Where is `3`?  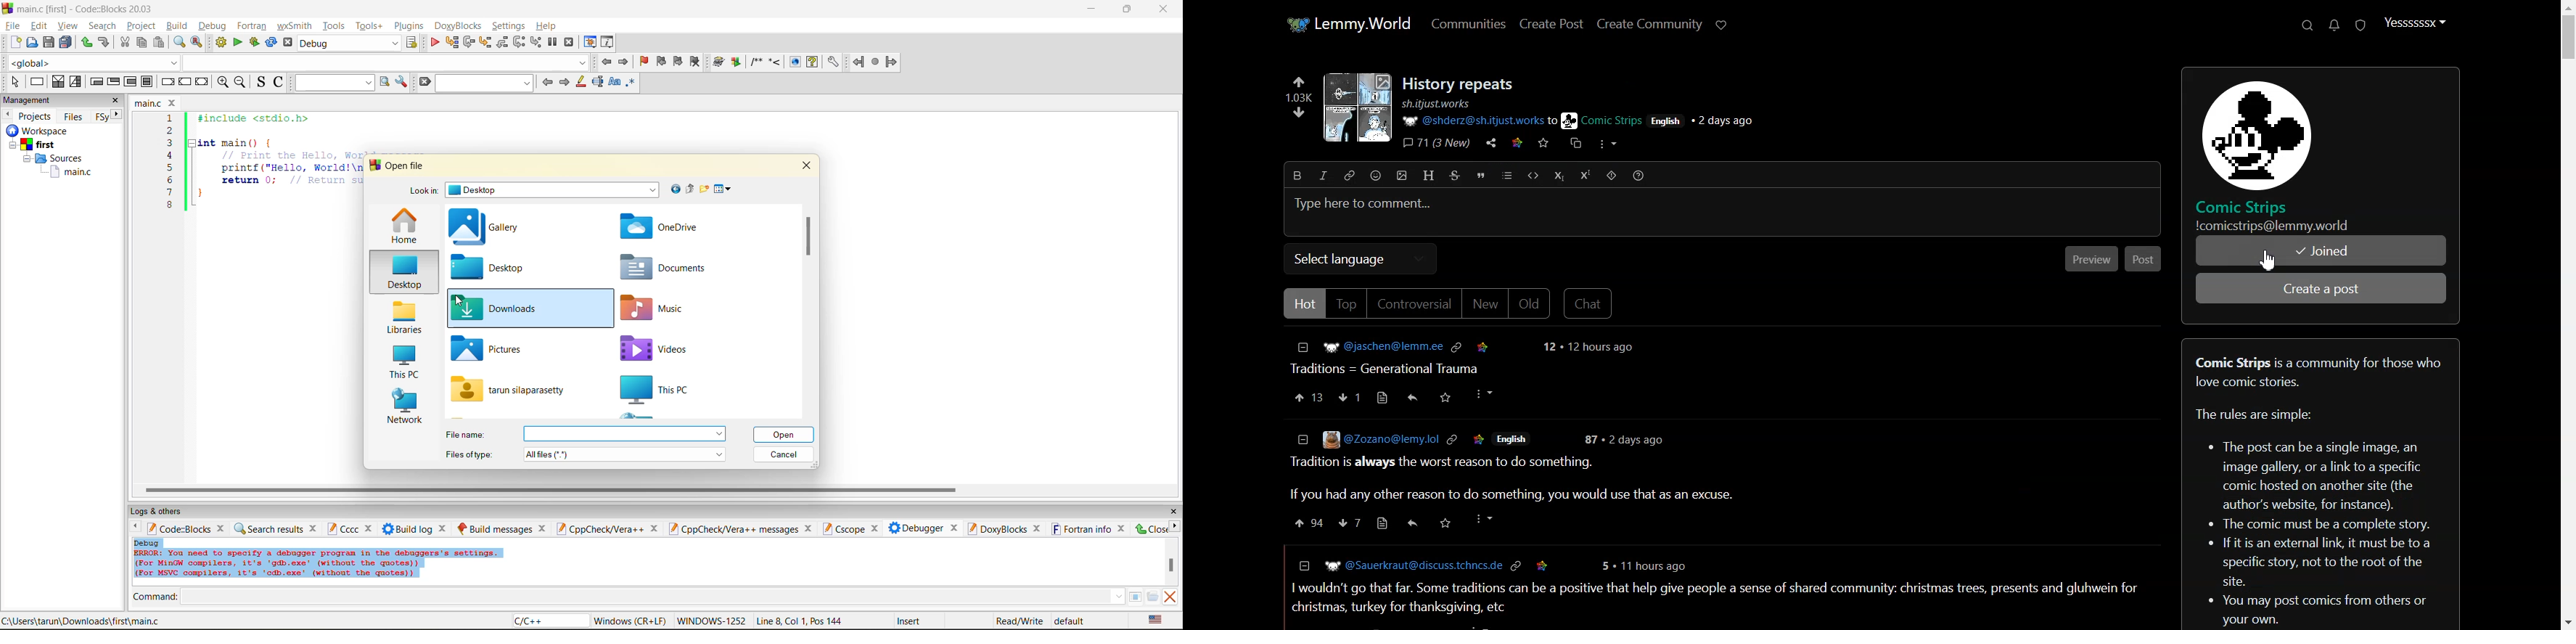 3 is located at coordinates (170, 142).